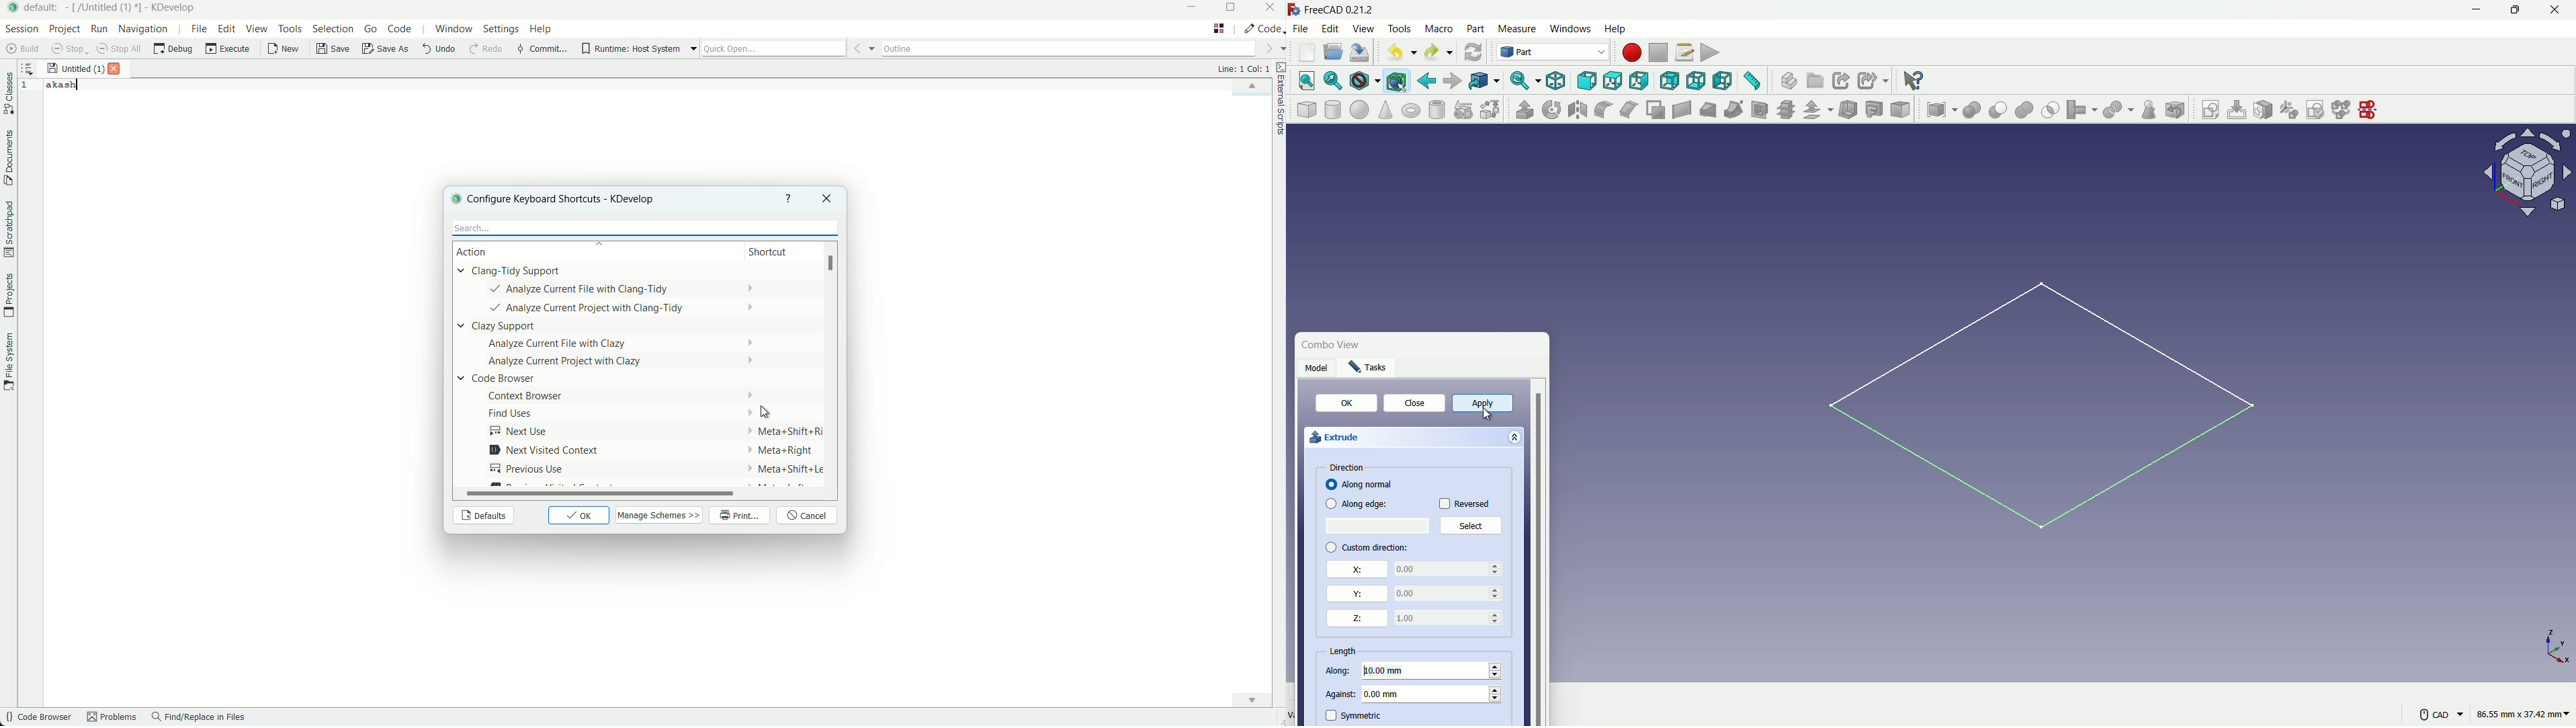 Image resolution: width=2576 pixels, height=728 pixels. I want to click on rotate direction, so click(2531, 171).